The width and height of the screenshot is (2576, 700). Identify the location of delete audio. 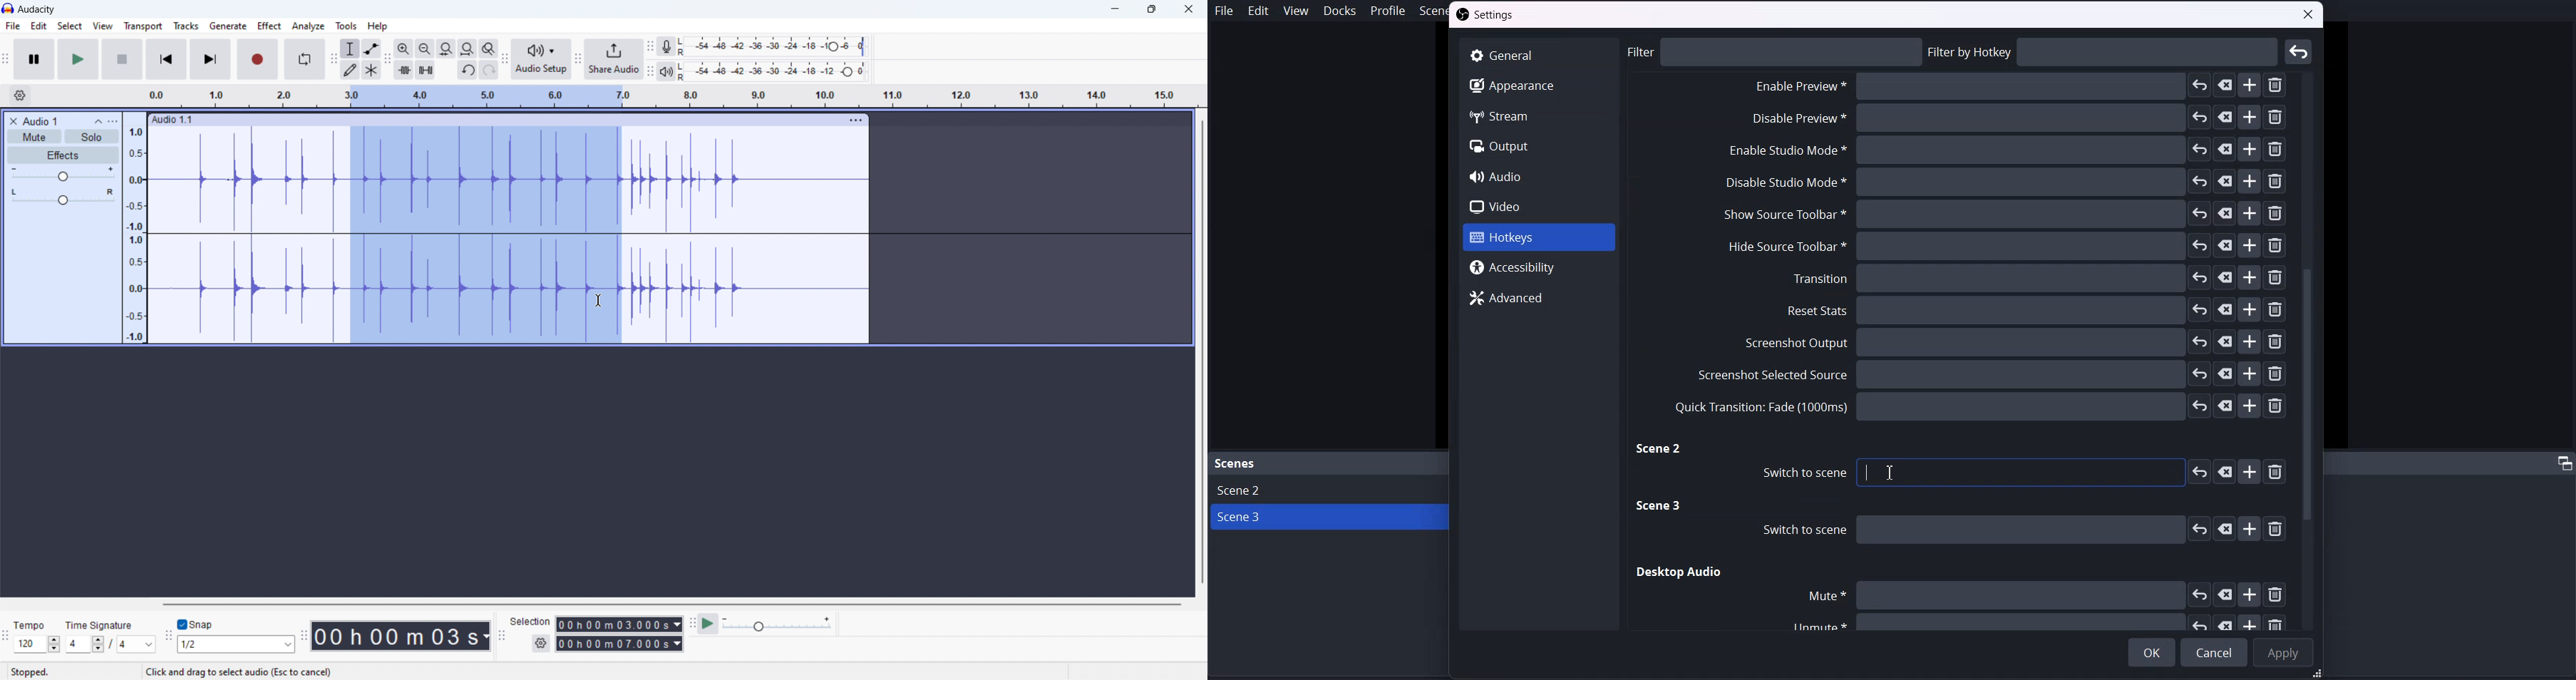
(13, 122).